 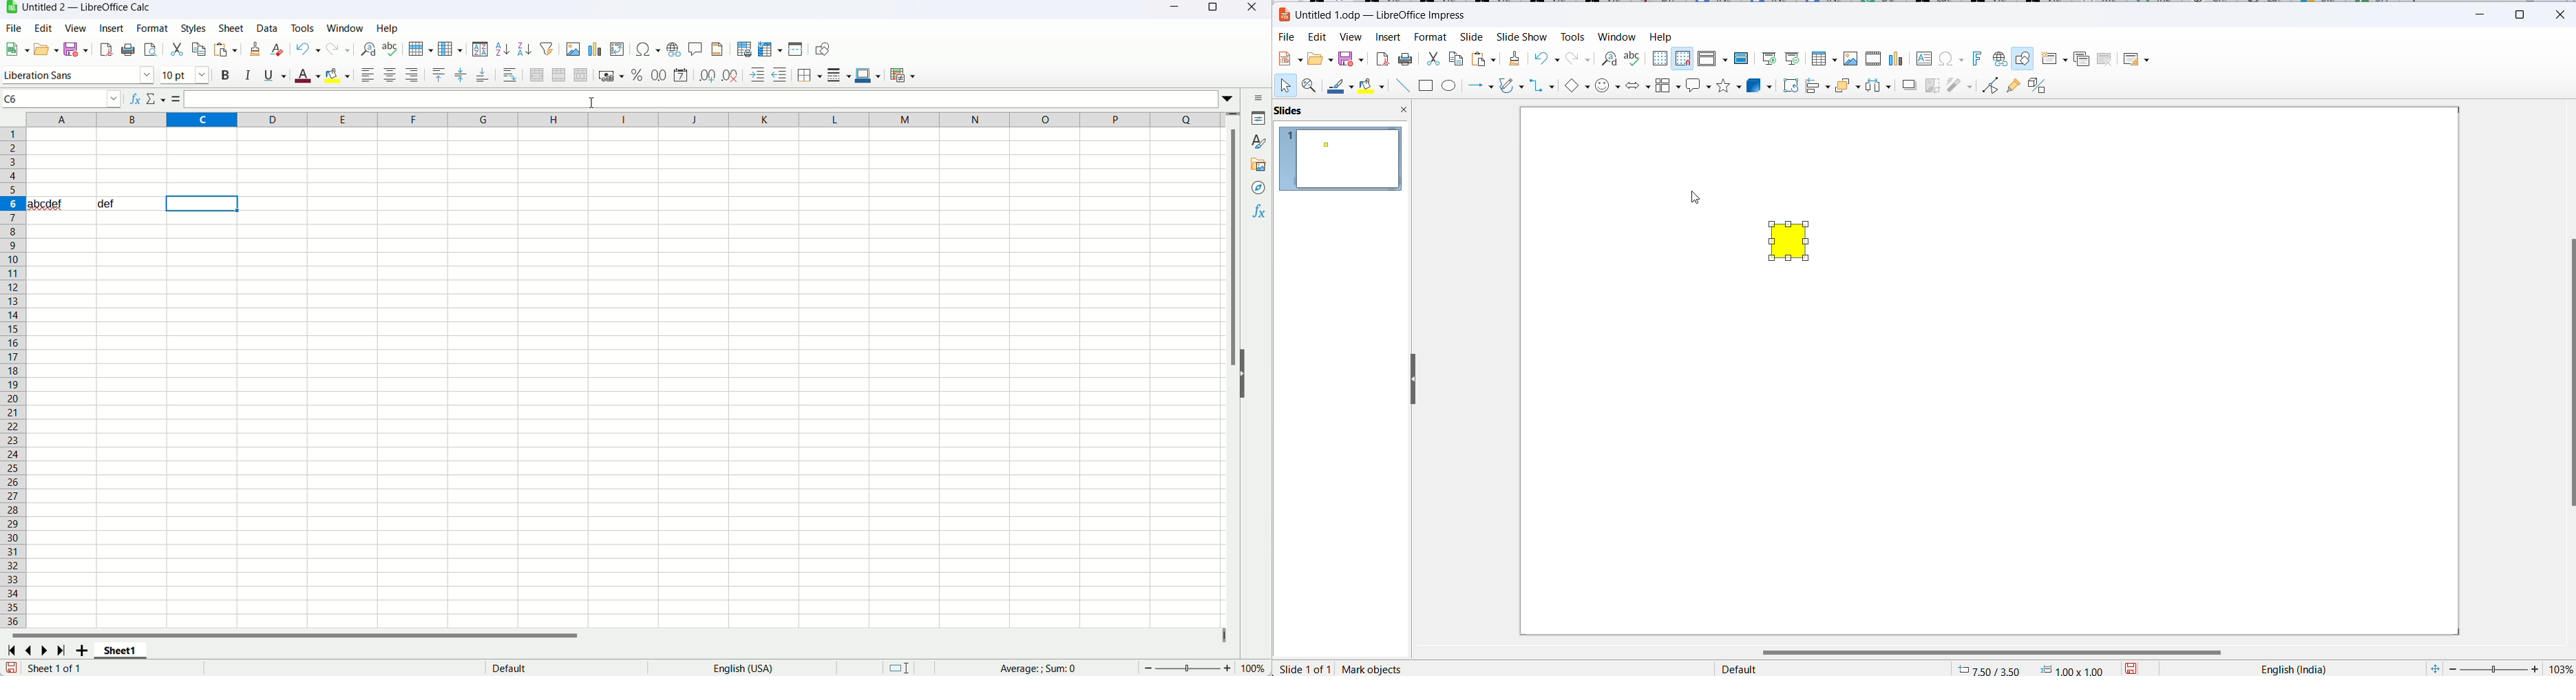 I want to click on center vertically, so click(x=460, y=76).